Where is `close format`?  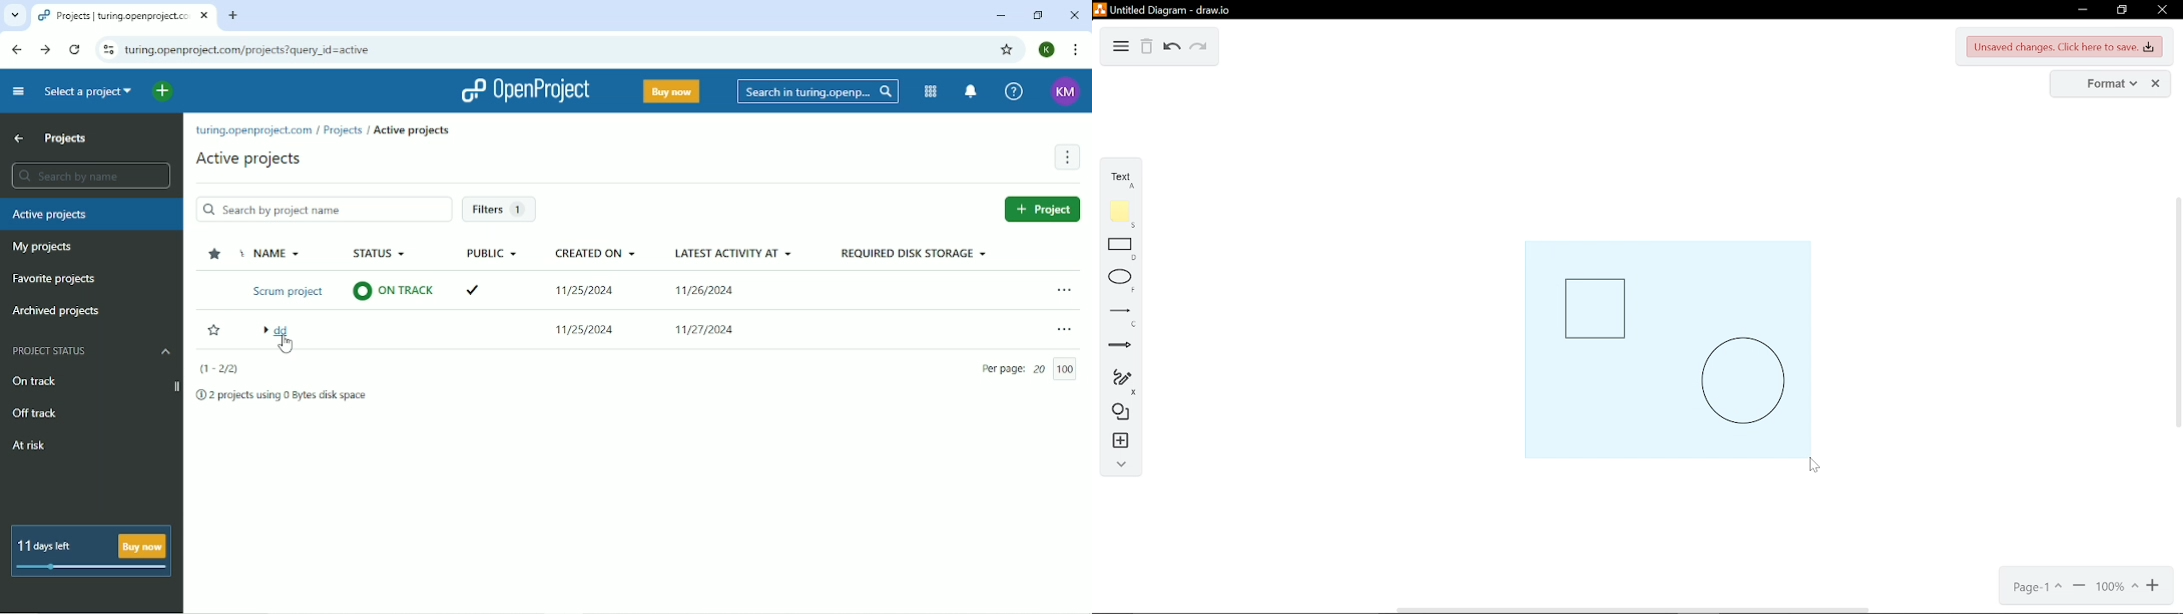
close format is located at coordinates (2155, 84).